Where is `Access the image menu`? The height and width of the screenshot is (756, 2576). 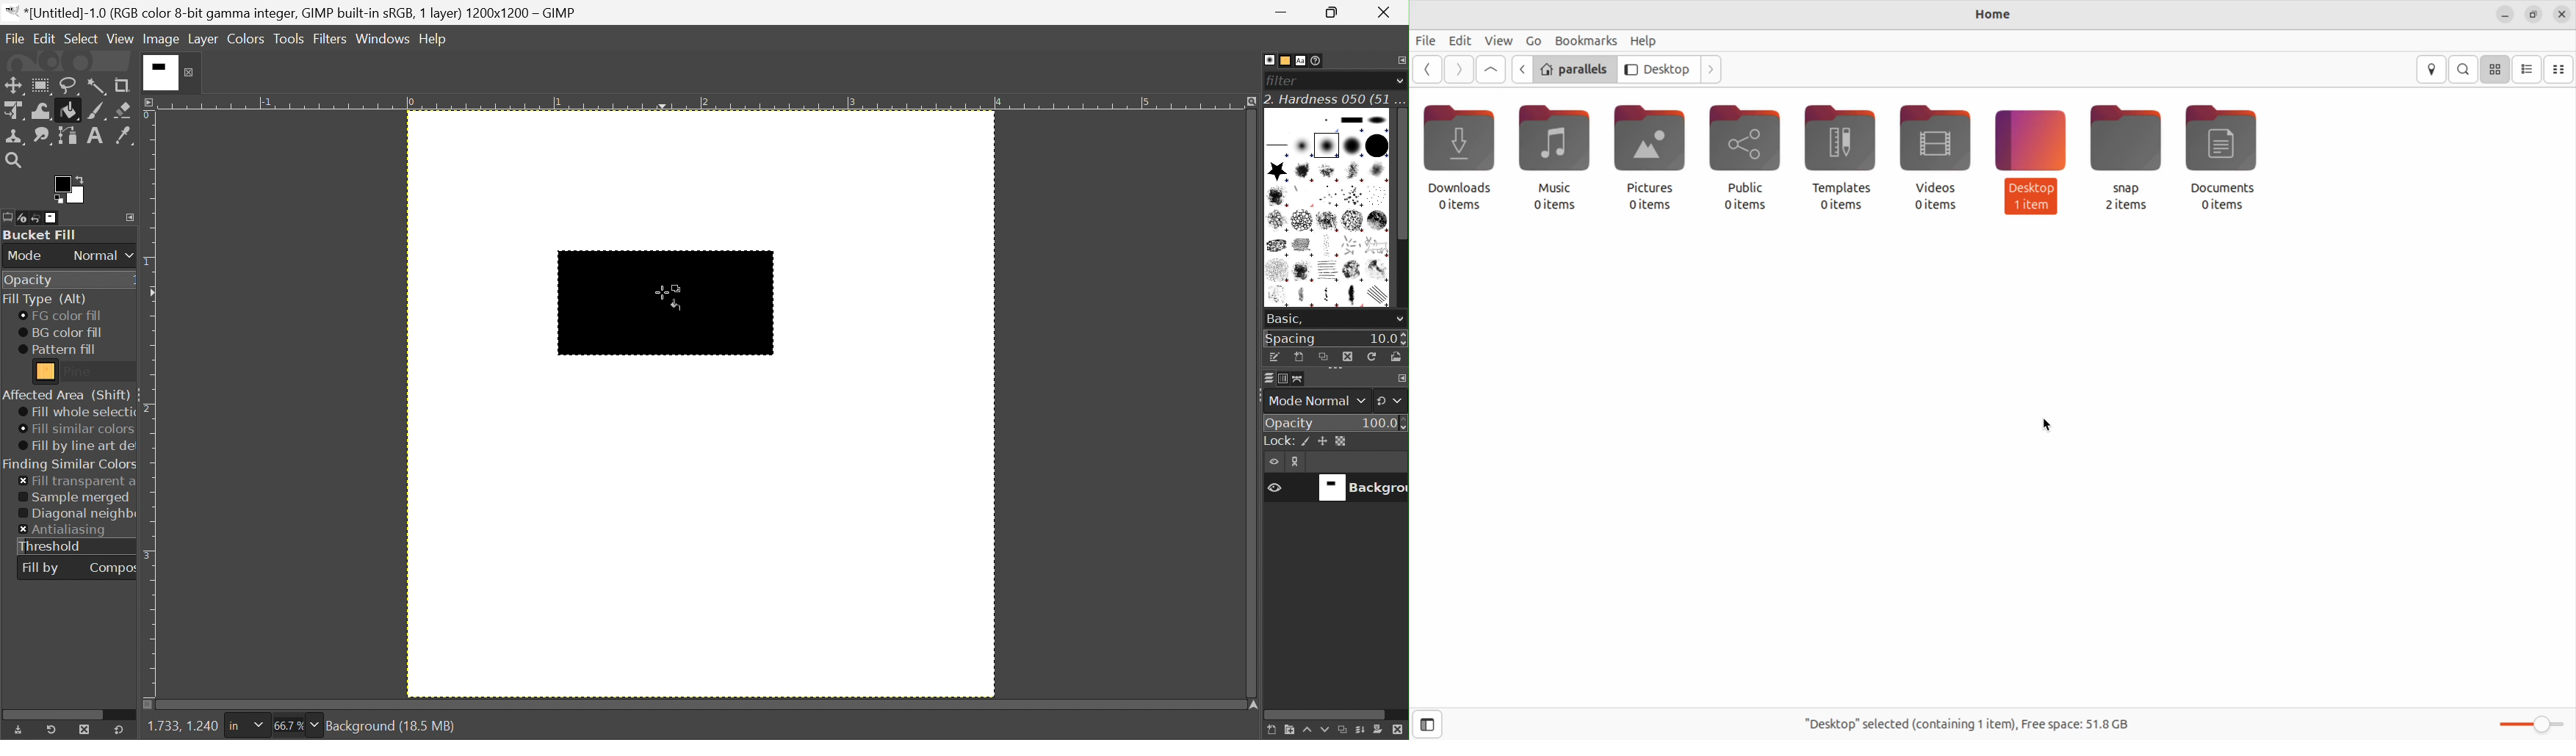 Access the image menu is located at coordinates (151, 101).